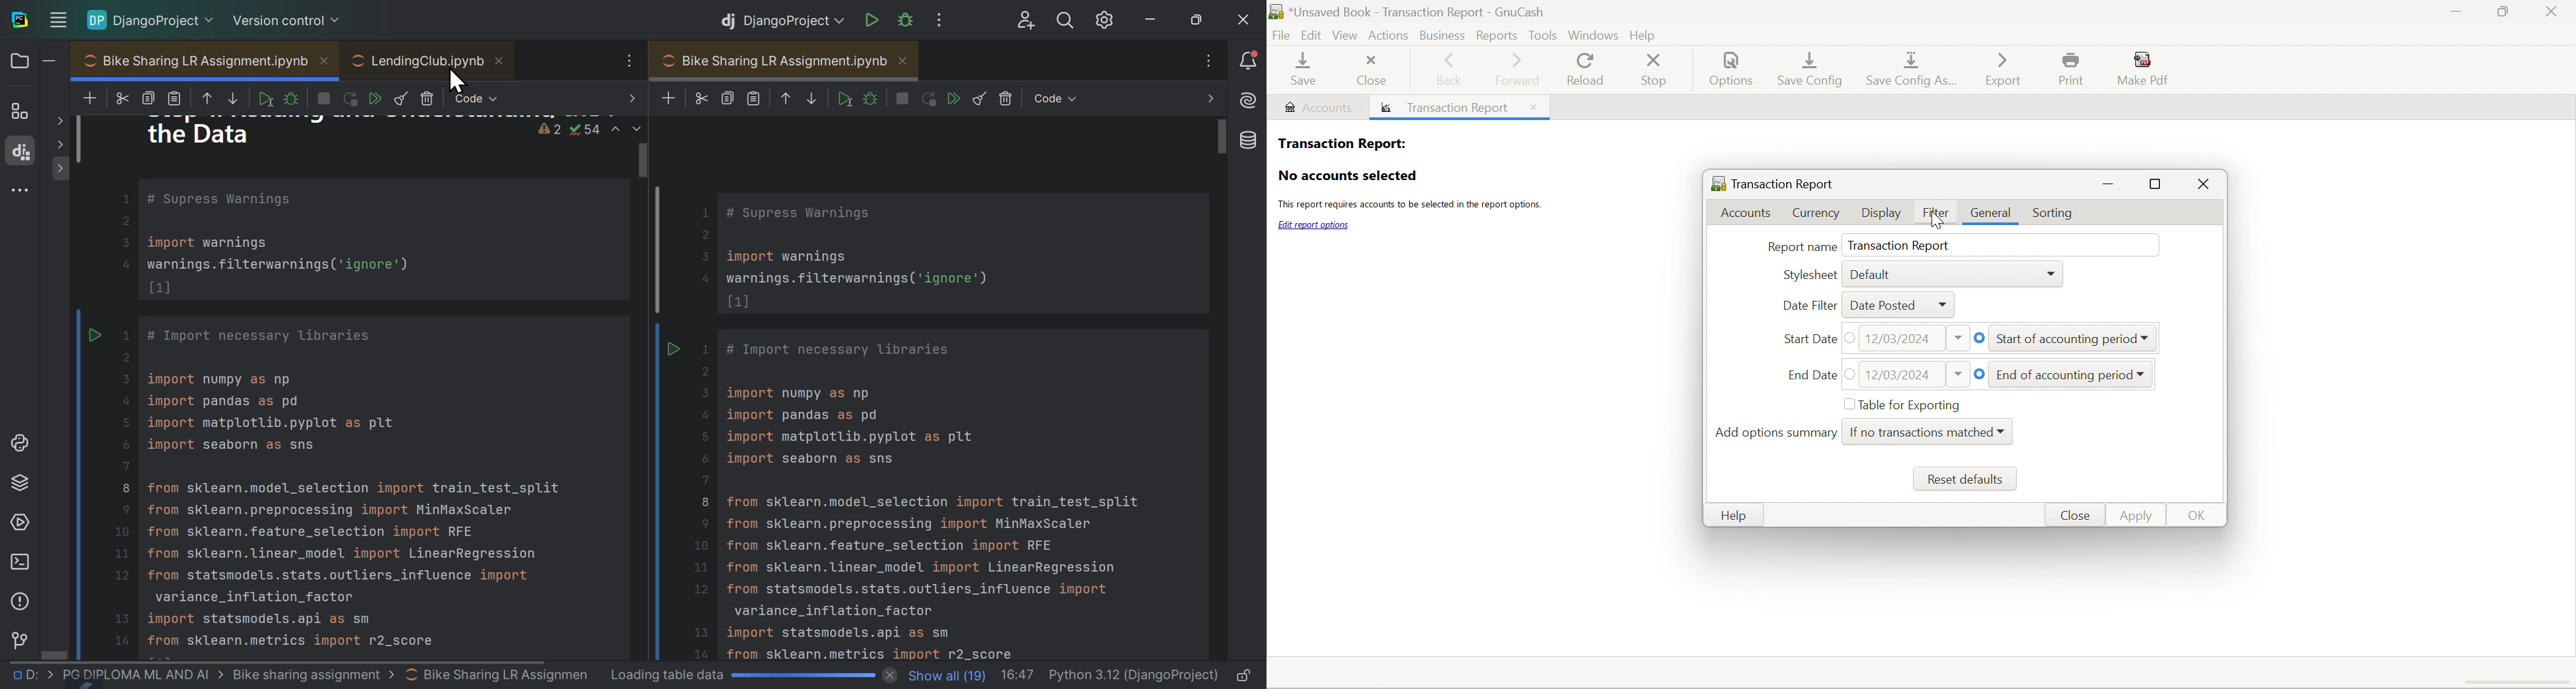  I want to click on Table for Exporting, so click(1912, 404).